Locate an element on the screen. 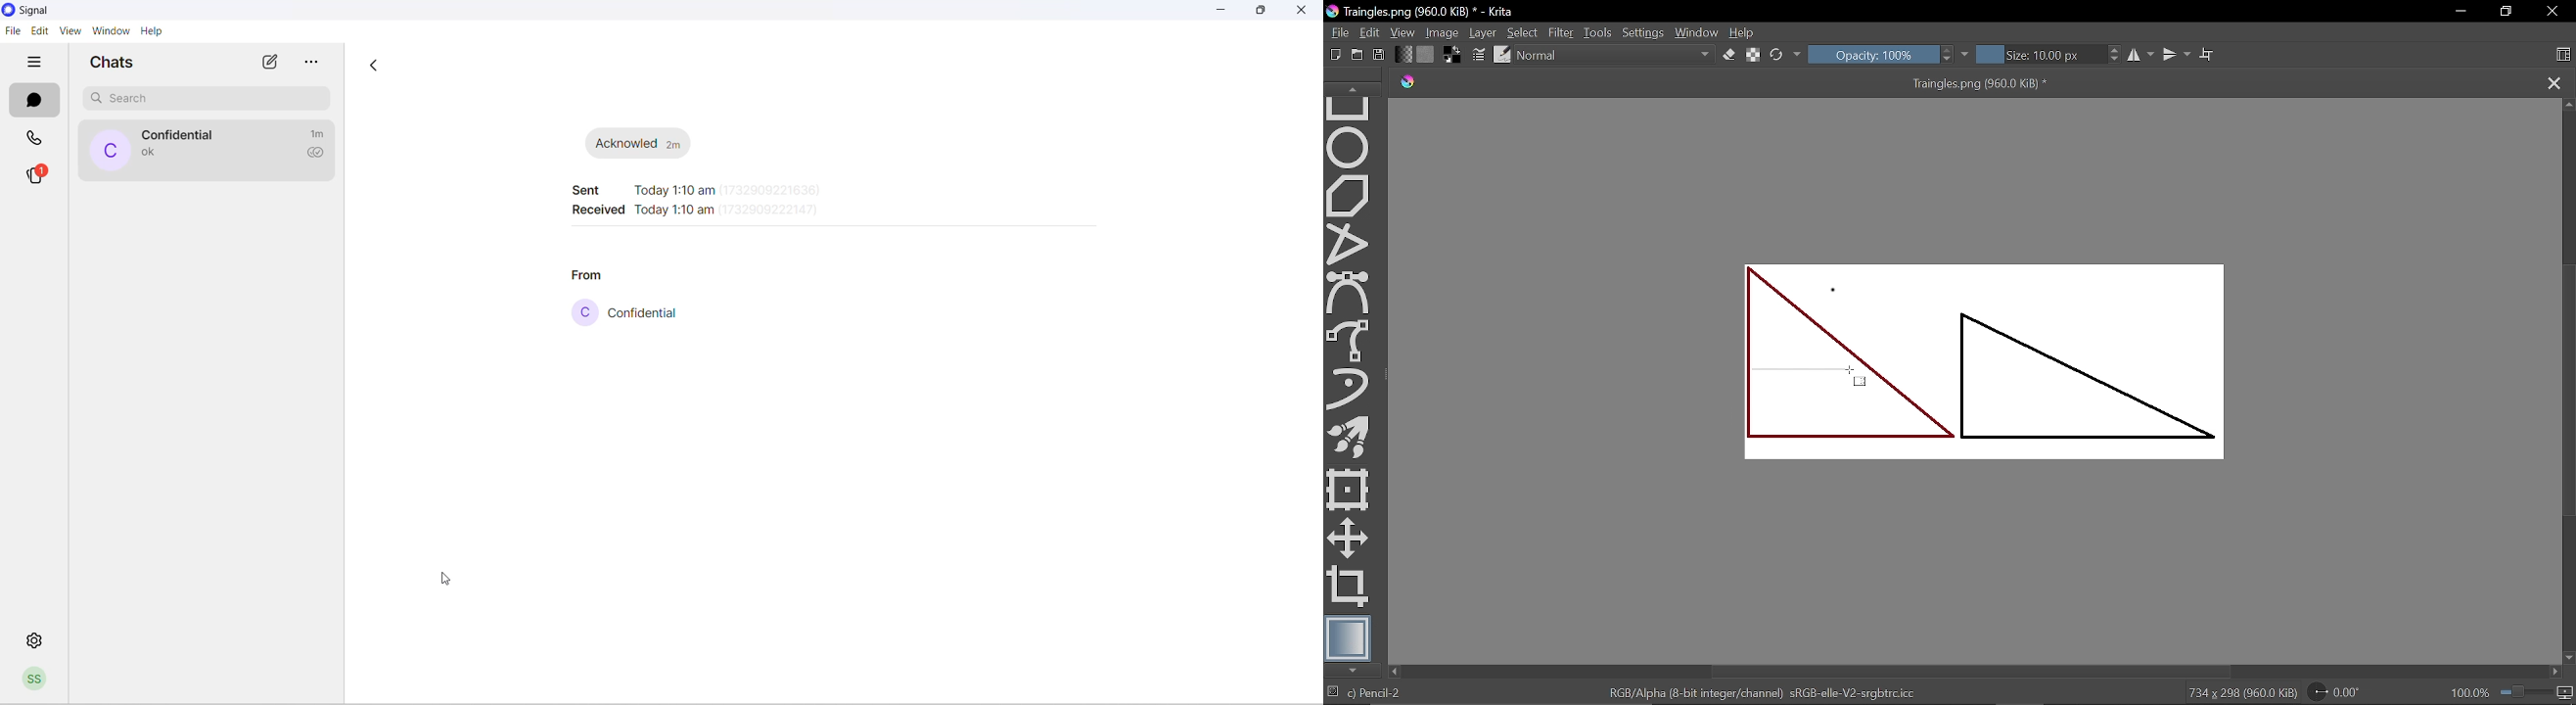 This screenshot has height=728, width=2576. time passed since last message is located at coordinates (317, 133).